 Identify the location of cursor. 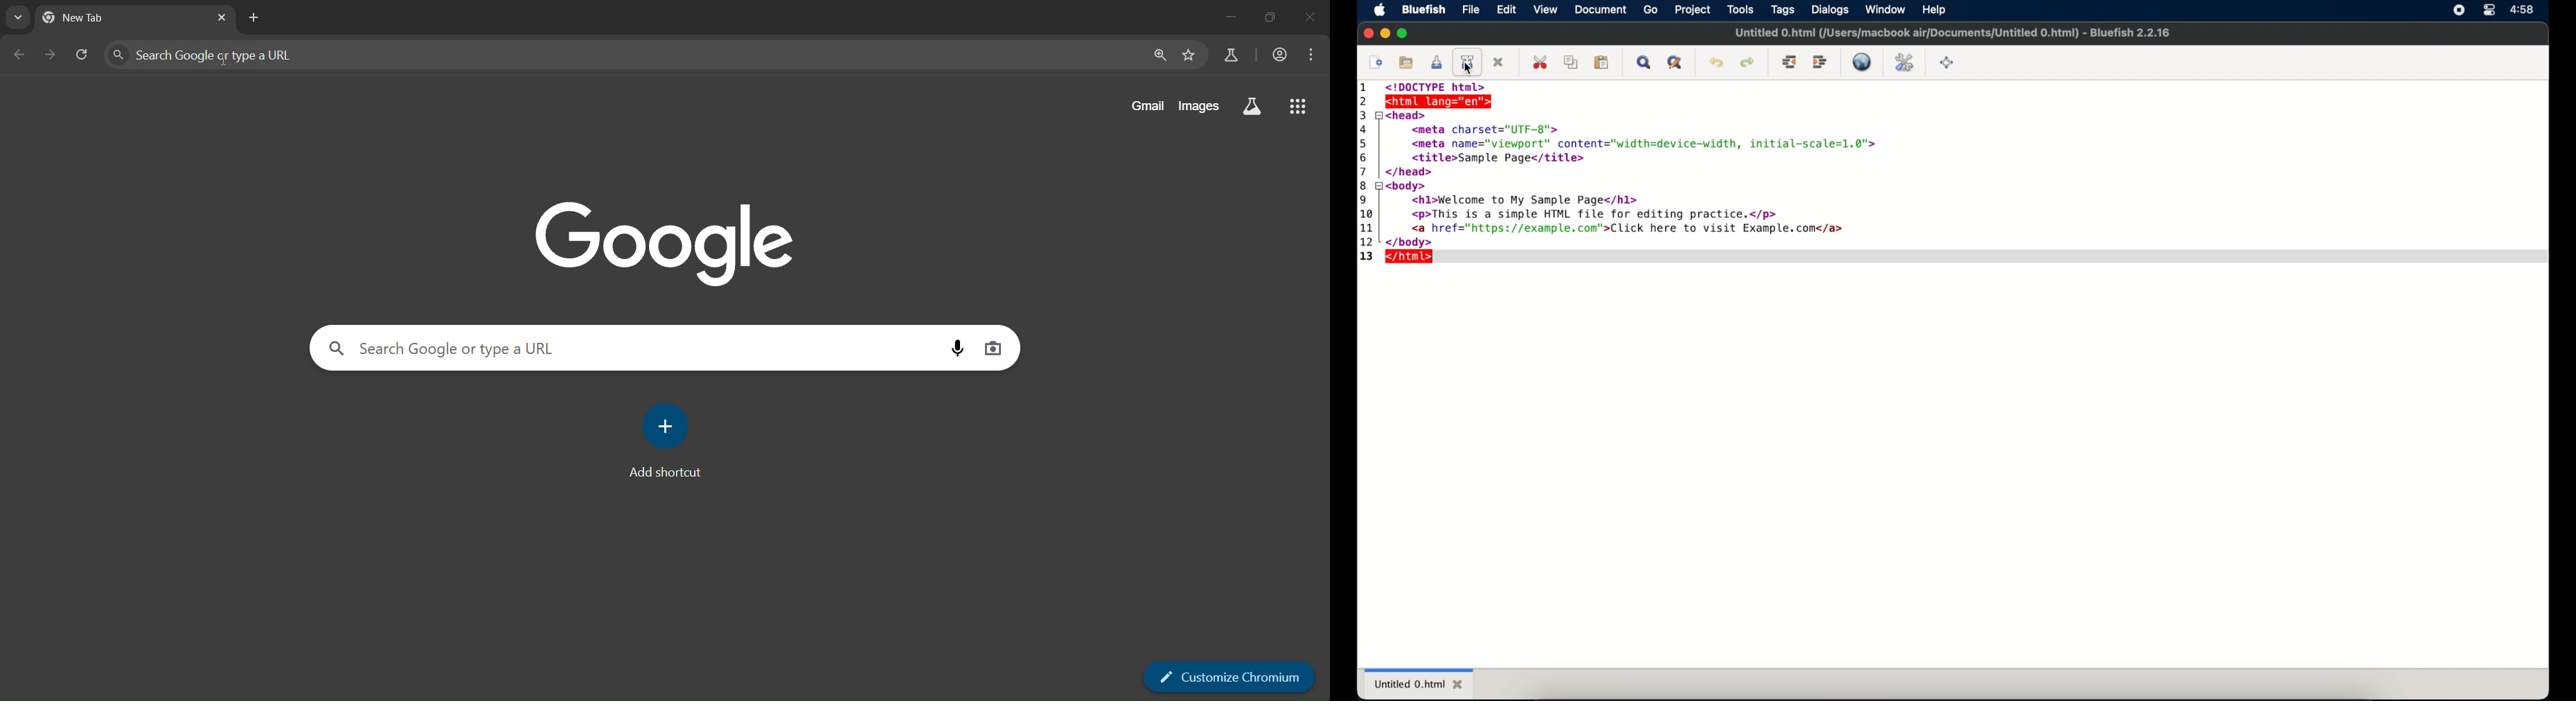
(1467, 69).